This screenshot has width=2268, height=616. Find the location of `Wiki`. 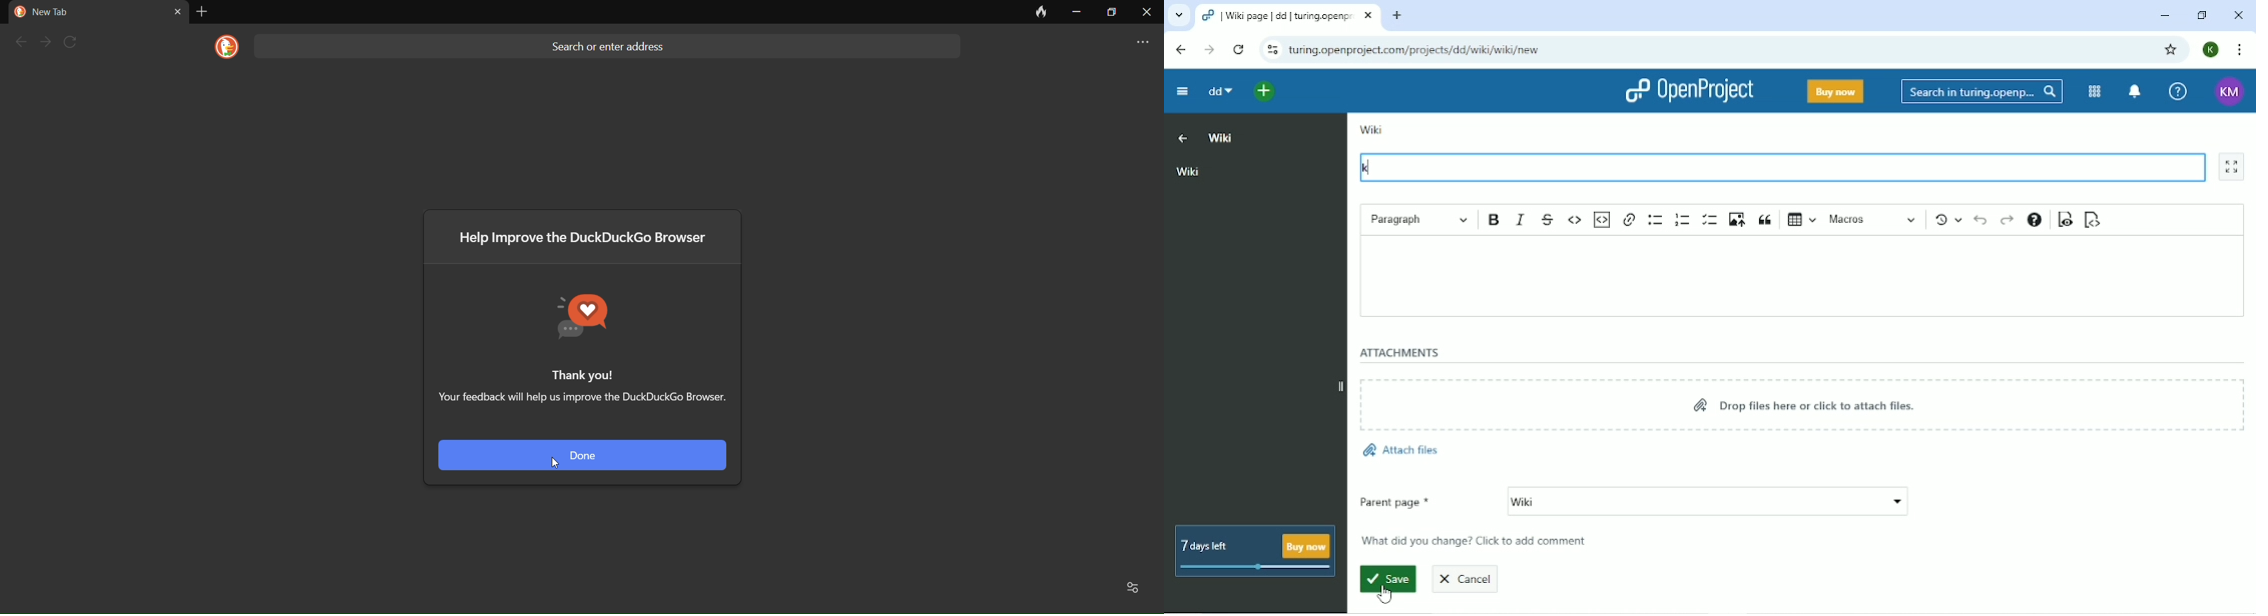

Wiki is located at coordinates (1256, 169).